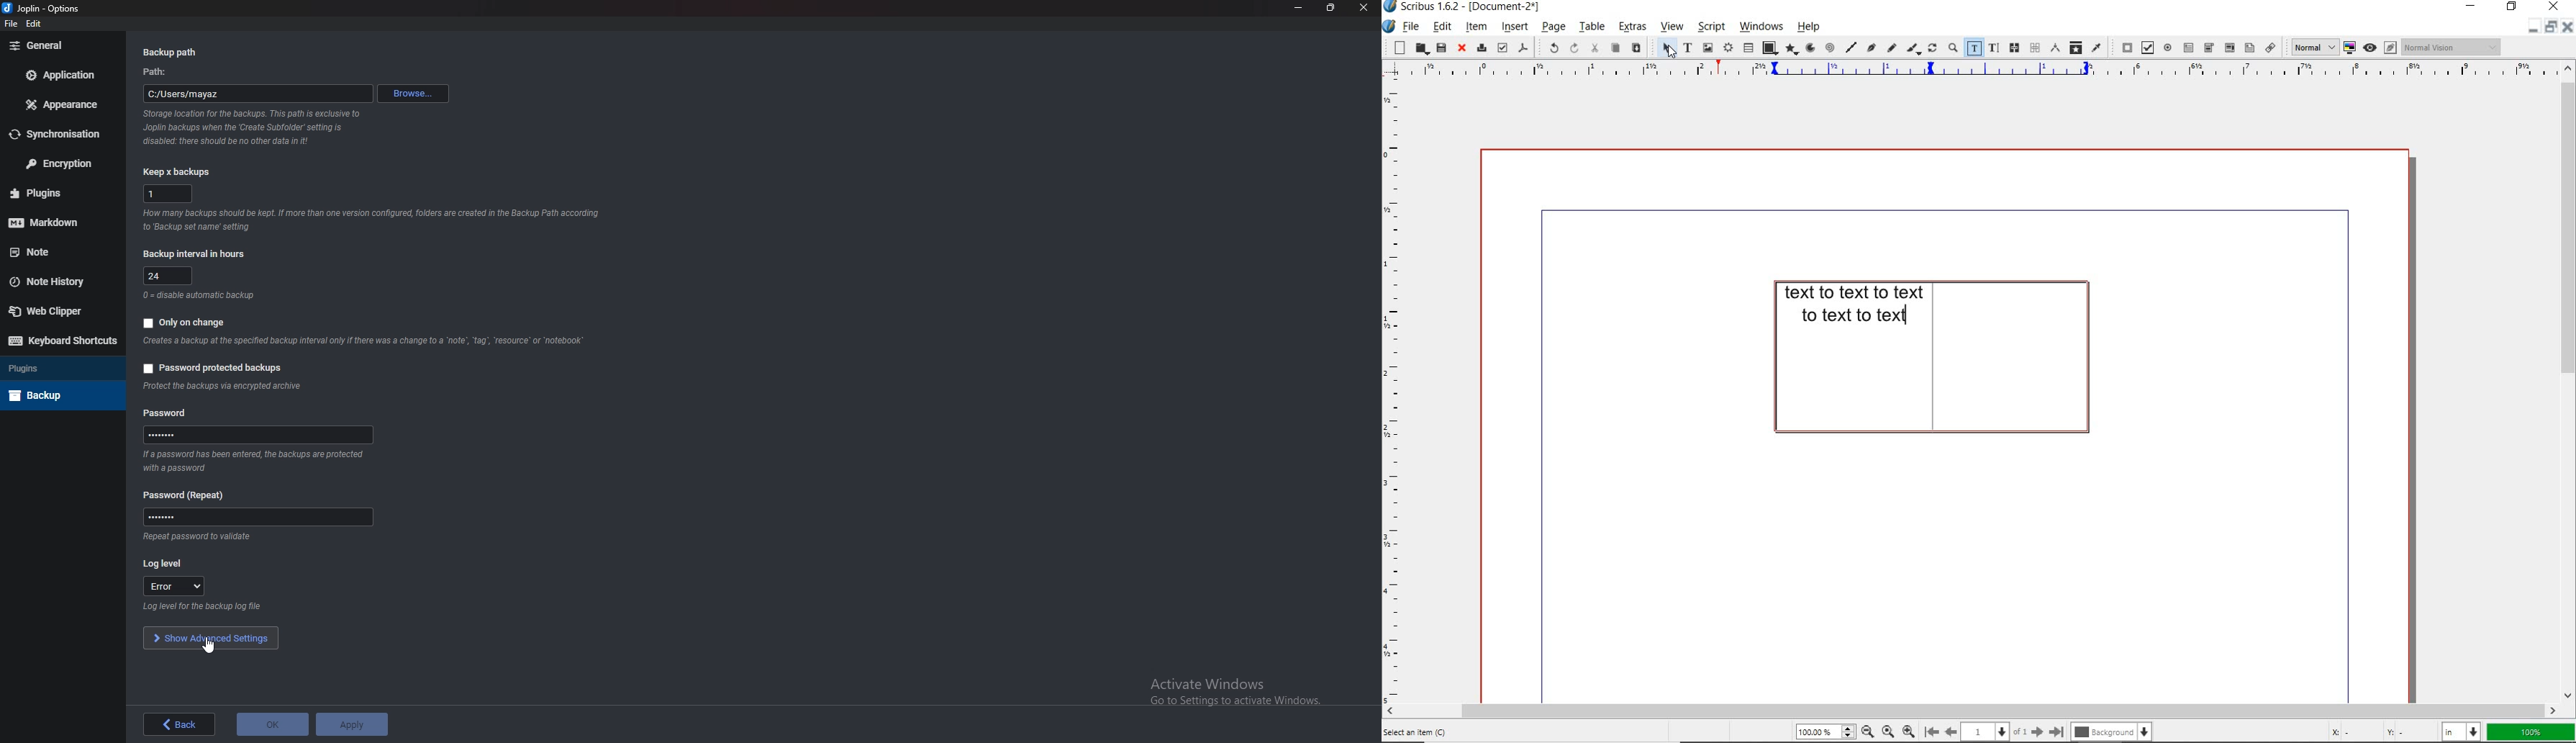 The width and height of the screenshot is (2576, 756). Describe the element at coordinates (204, 649) in the screenshot. I see `cursor` at that location.